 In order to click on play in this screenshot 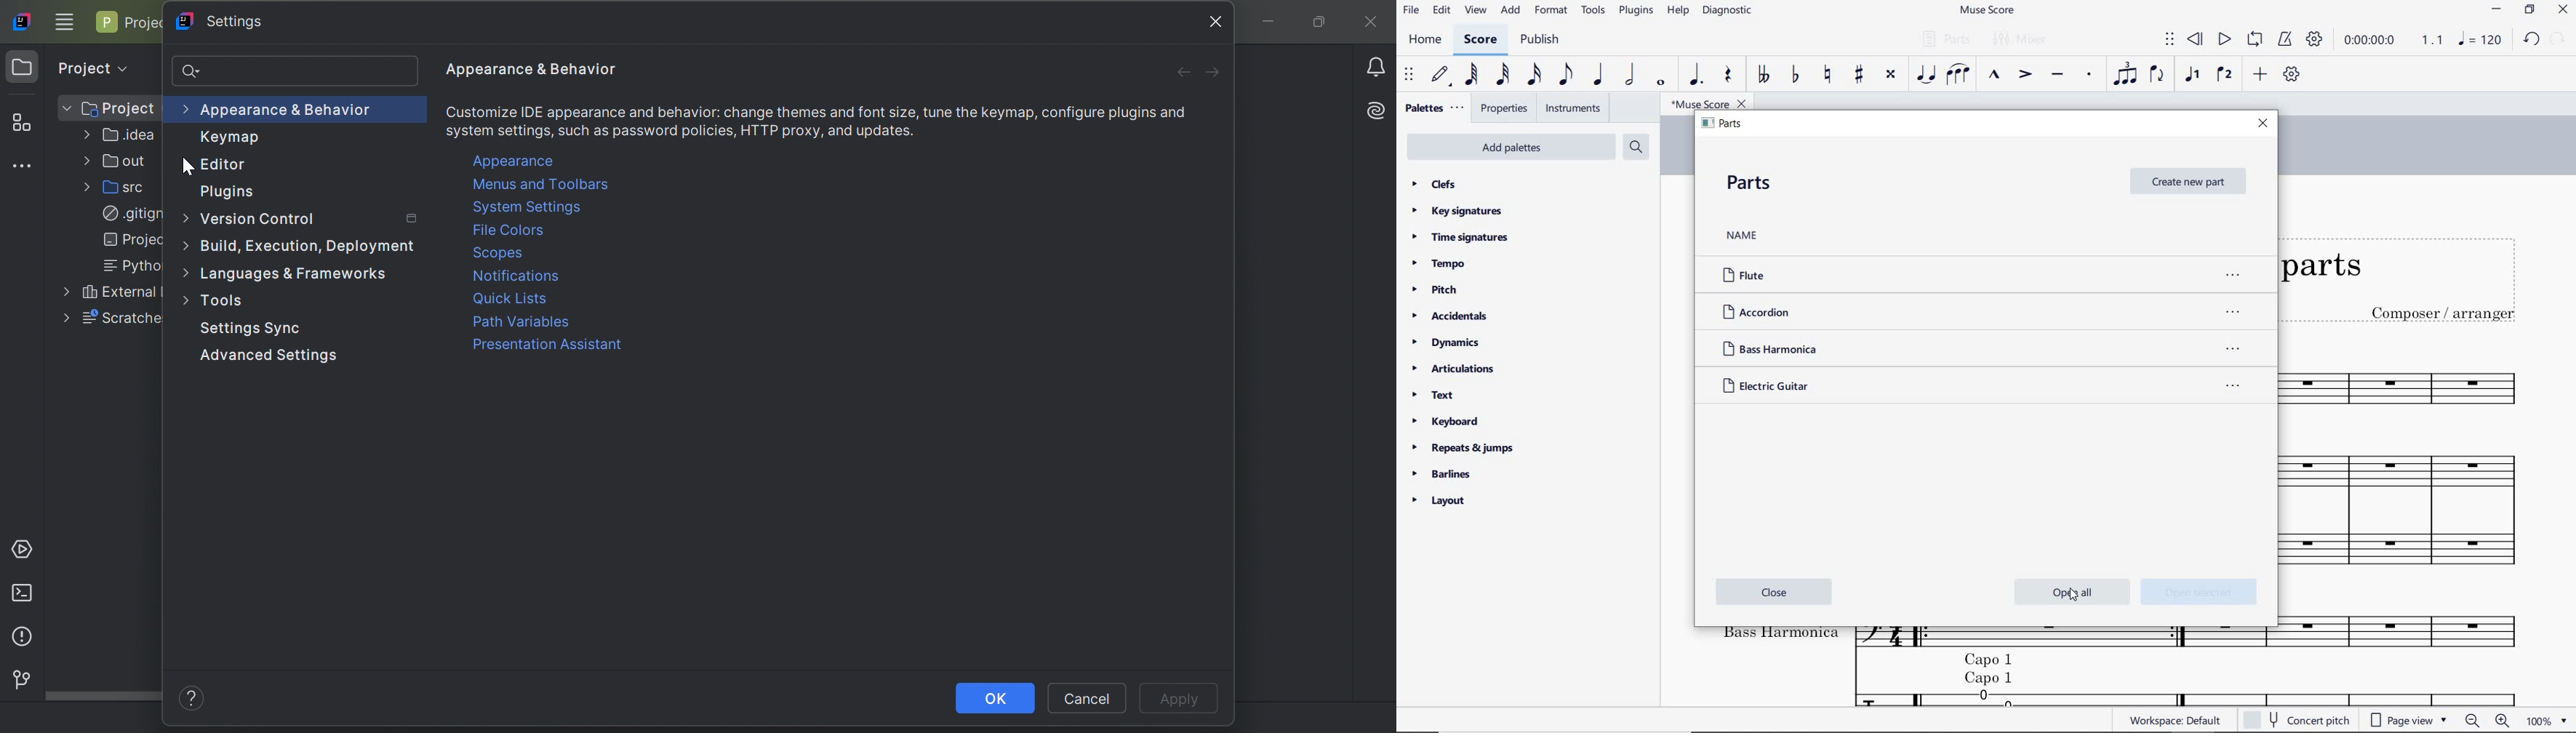, I will do `click(2224, 39)`.